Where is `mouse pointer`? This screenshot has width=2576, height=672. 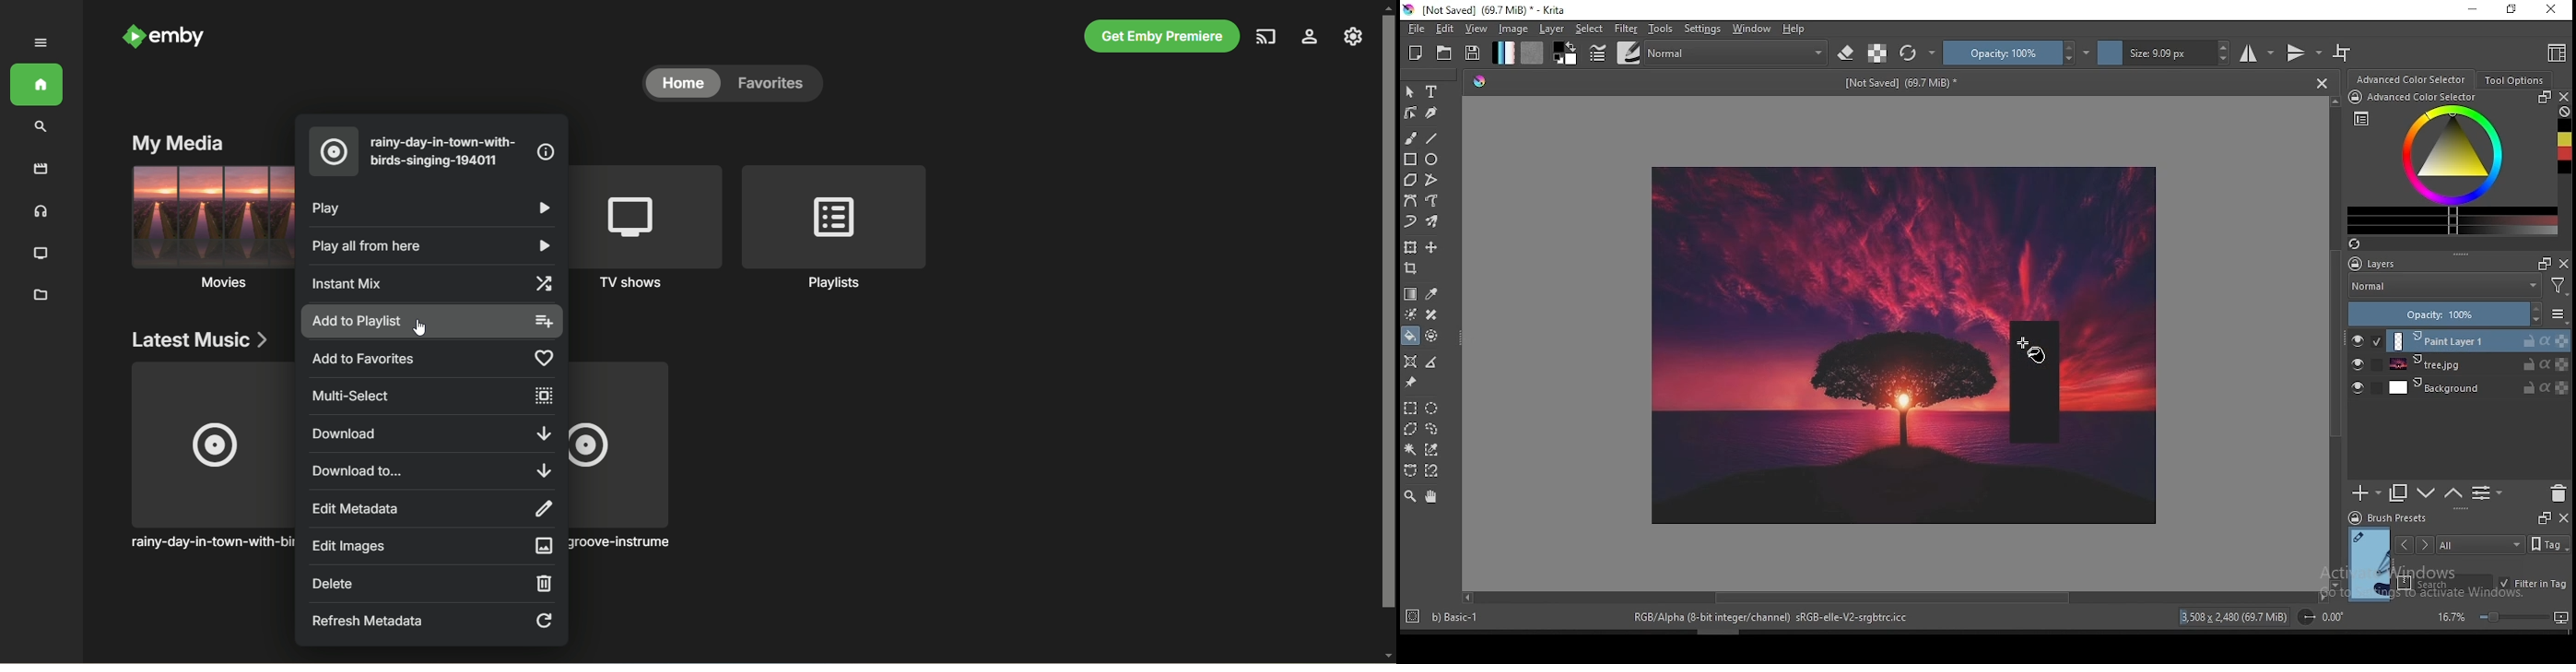
mouse pointer is located at coordinates (2034, 353).